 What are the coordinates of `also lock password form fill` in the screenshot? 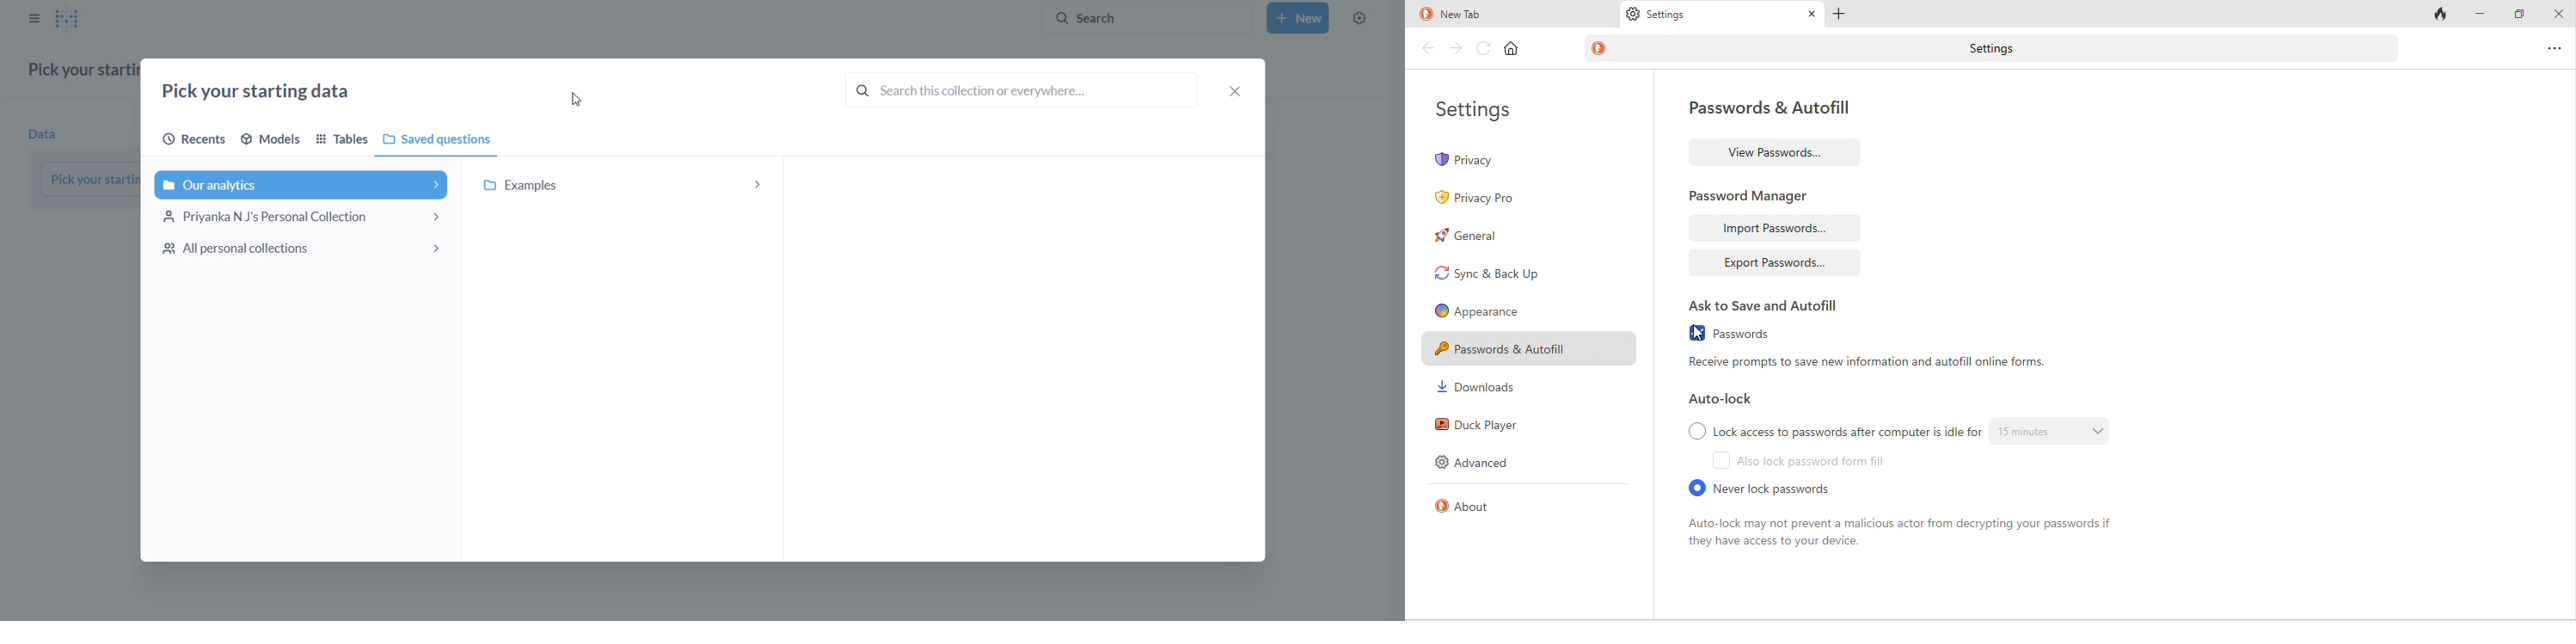 It's located at (1807, 462).